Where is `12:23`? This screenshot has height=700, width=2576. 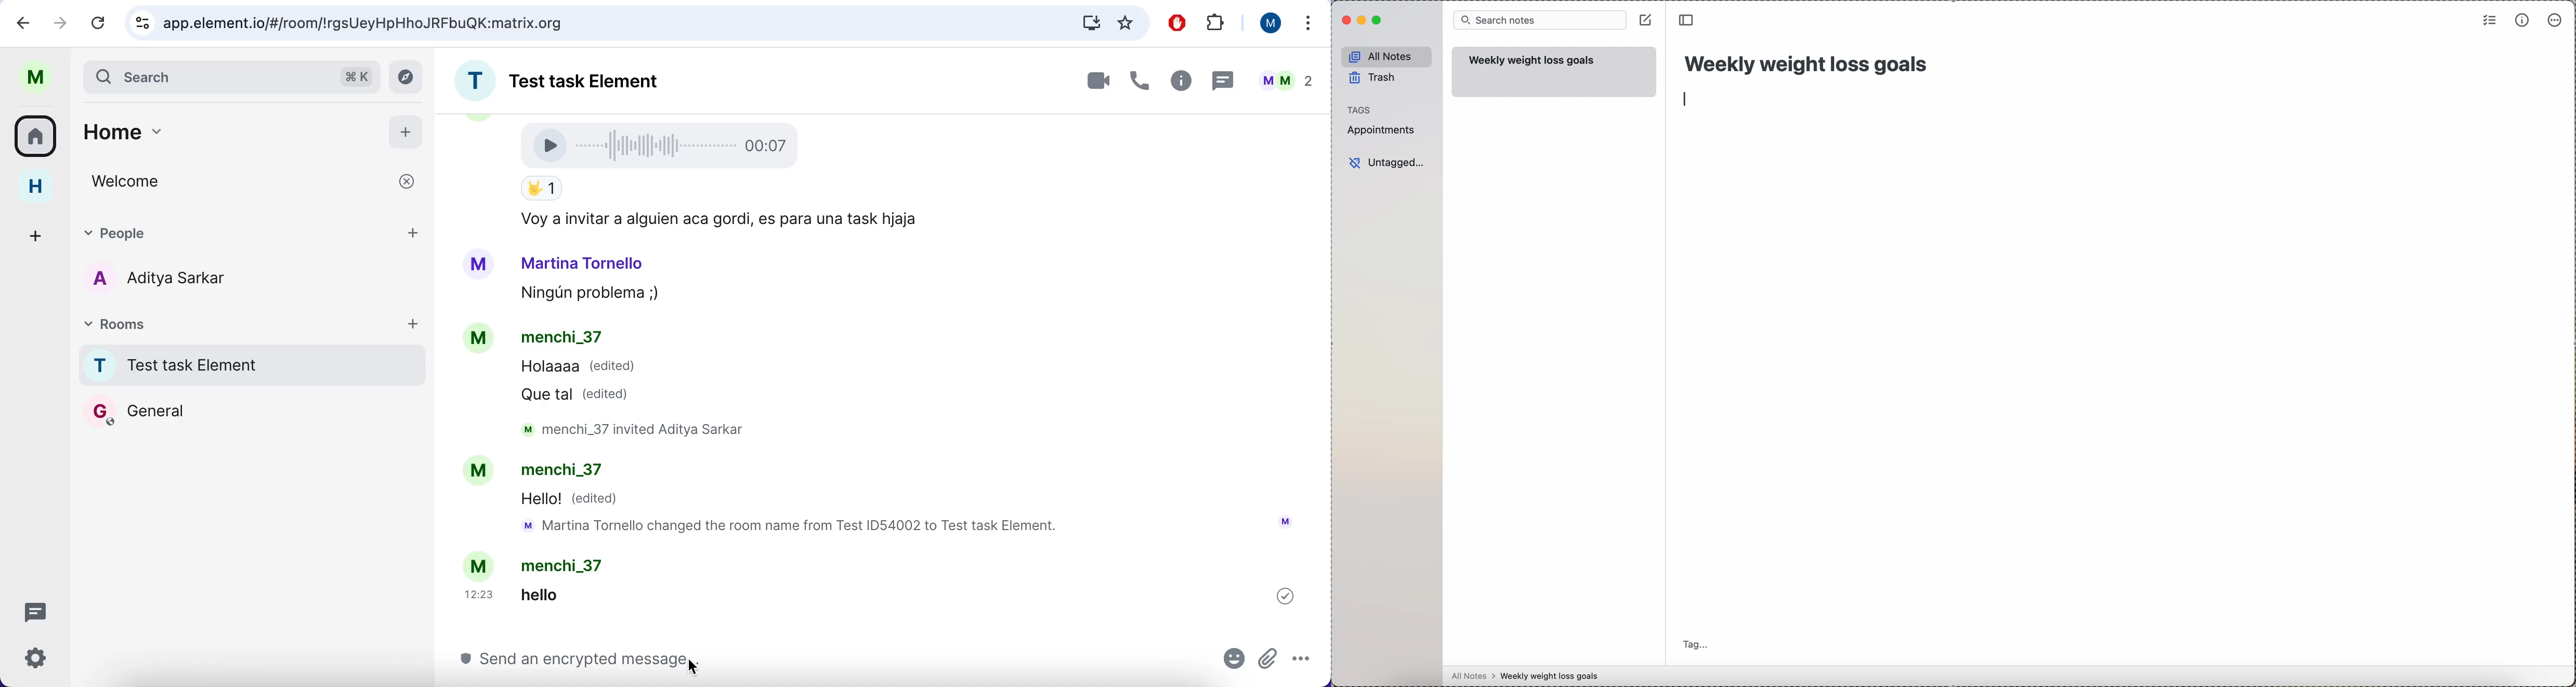 12:23 is located at coordinates (481, 594).